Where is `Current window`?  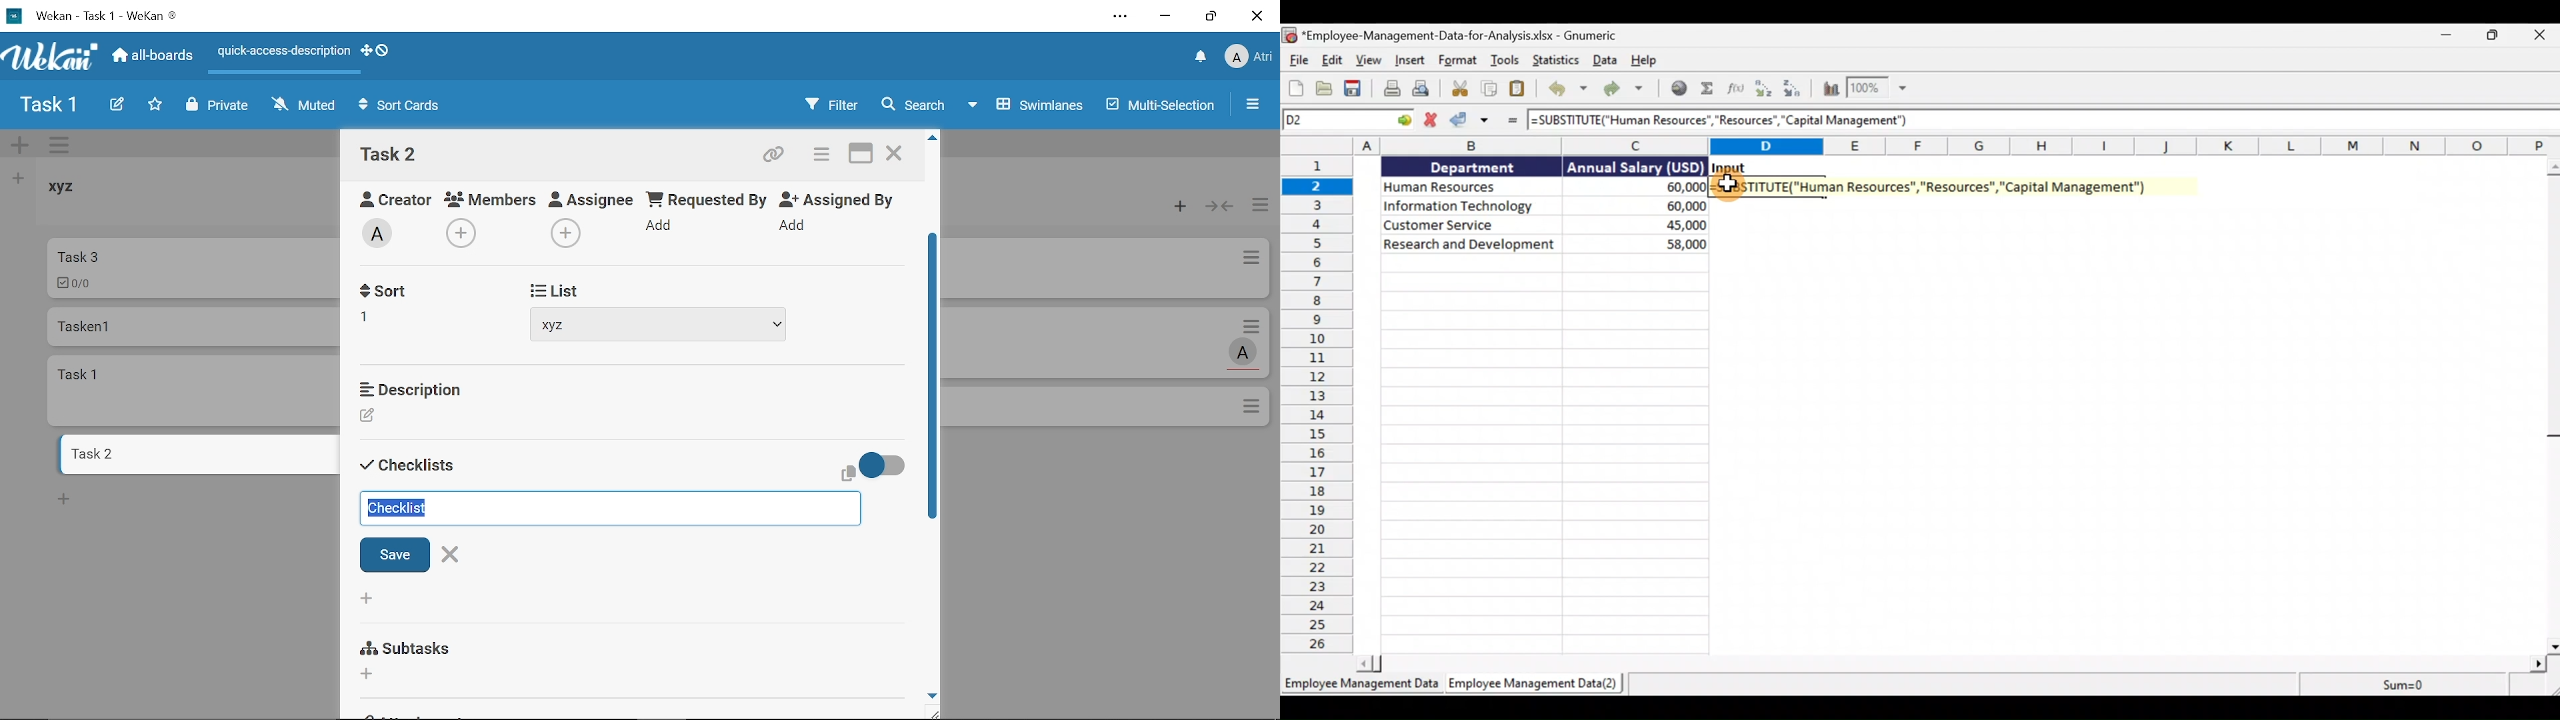
Current window is located at coordinates (92, 14).